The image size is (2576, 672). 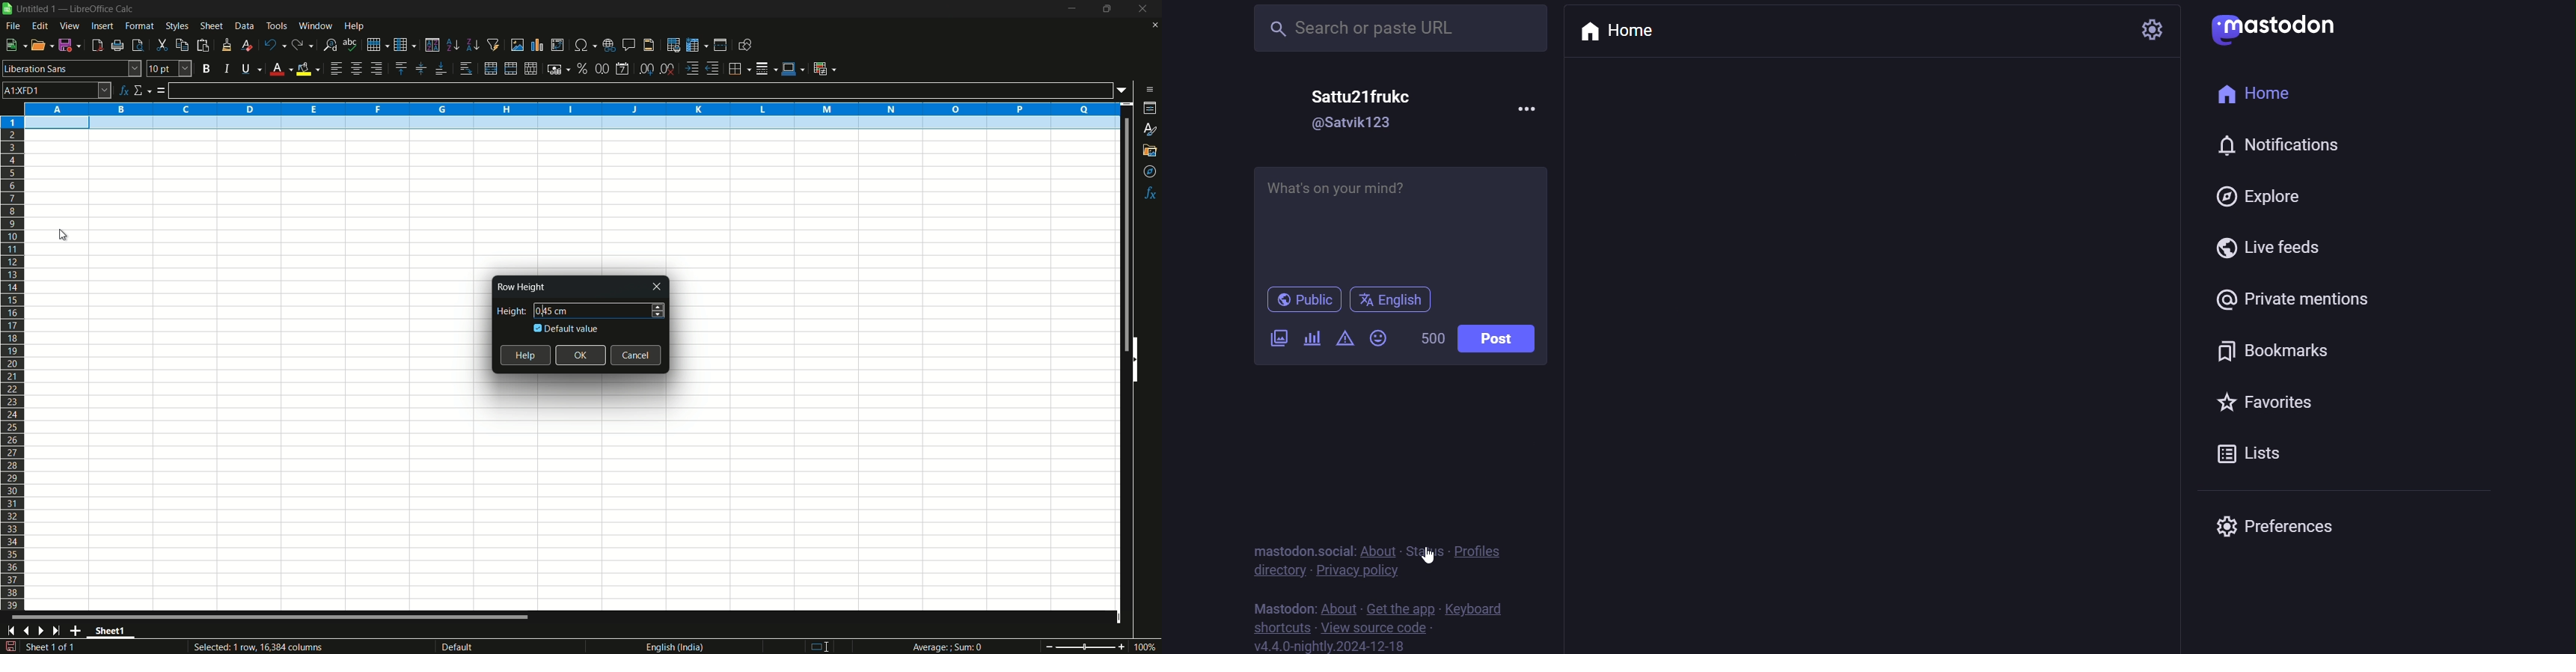 I want to click on decrease indentation, so click(x=714, y=68).